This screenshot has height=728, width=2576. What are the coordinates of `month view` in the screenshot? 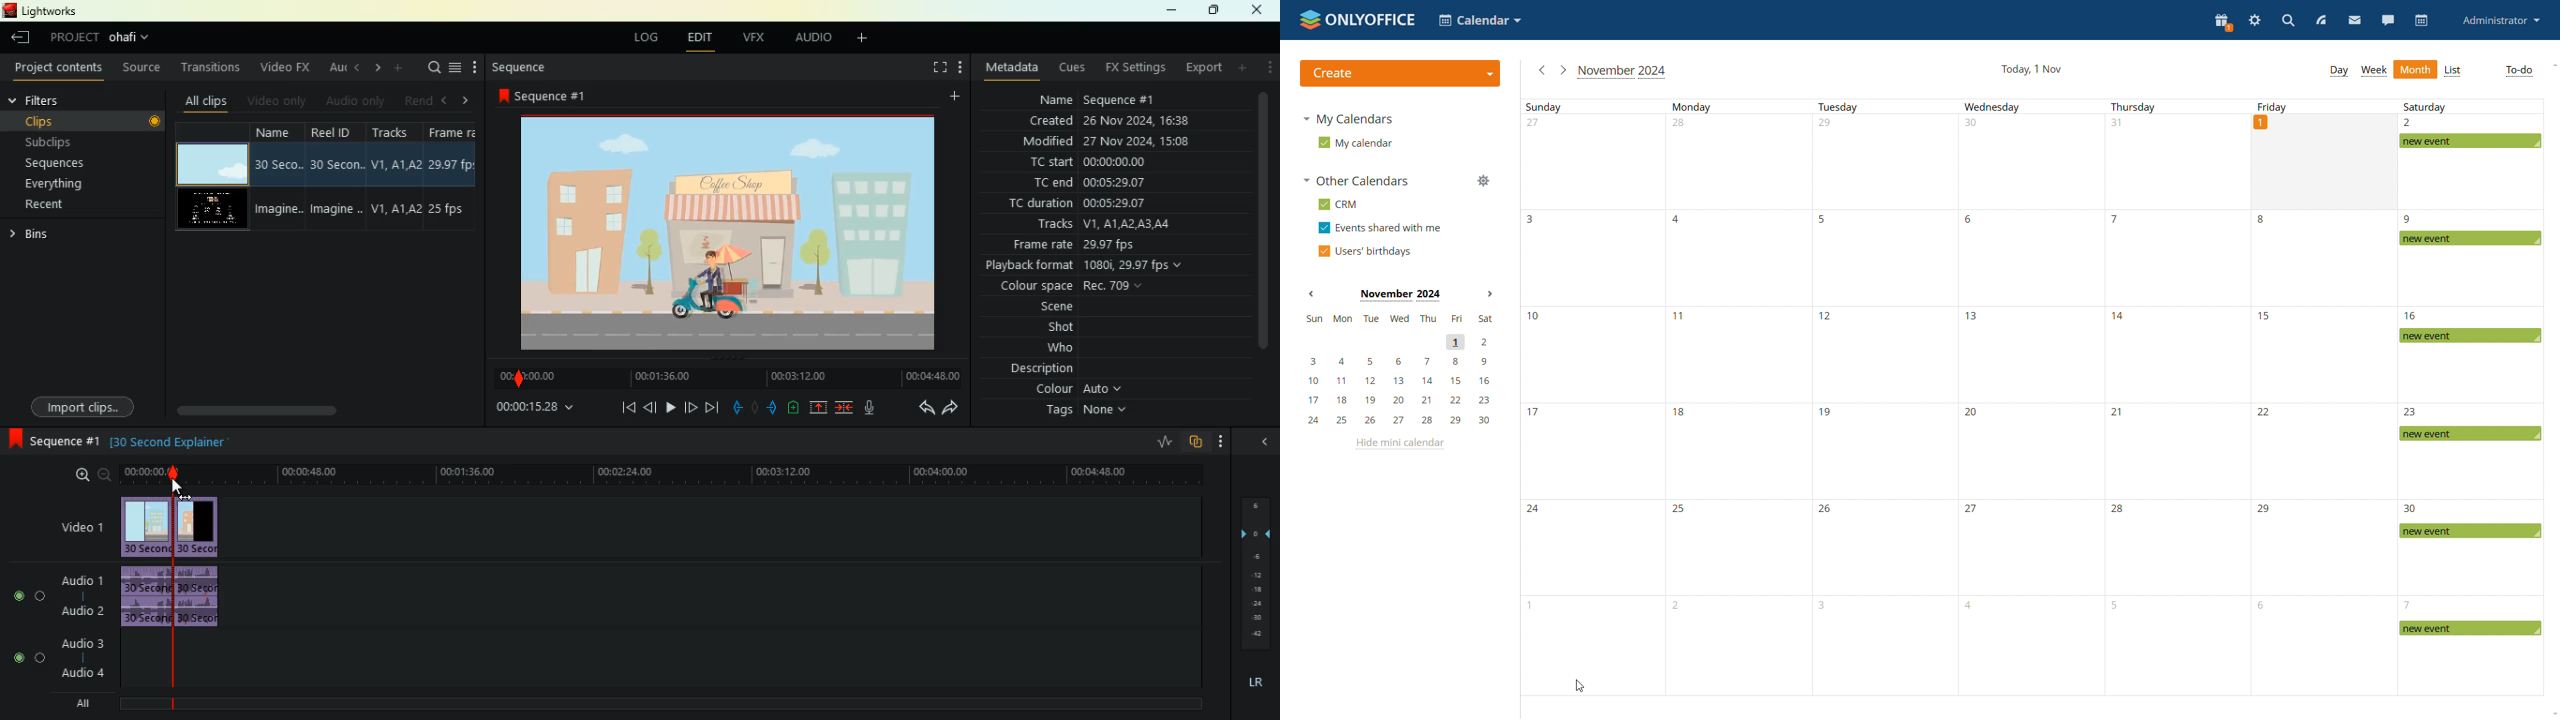 It's located at (2416, 68).